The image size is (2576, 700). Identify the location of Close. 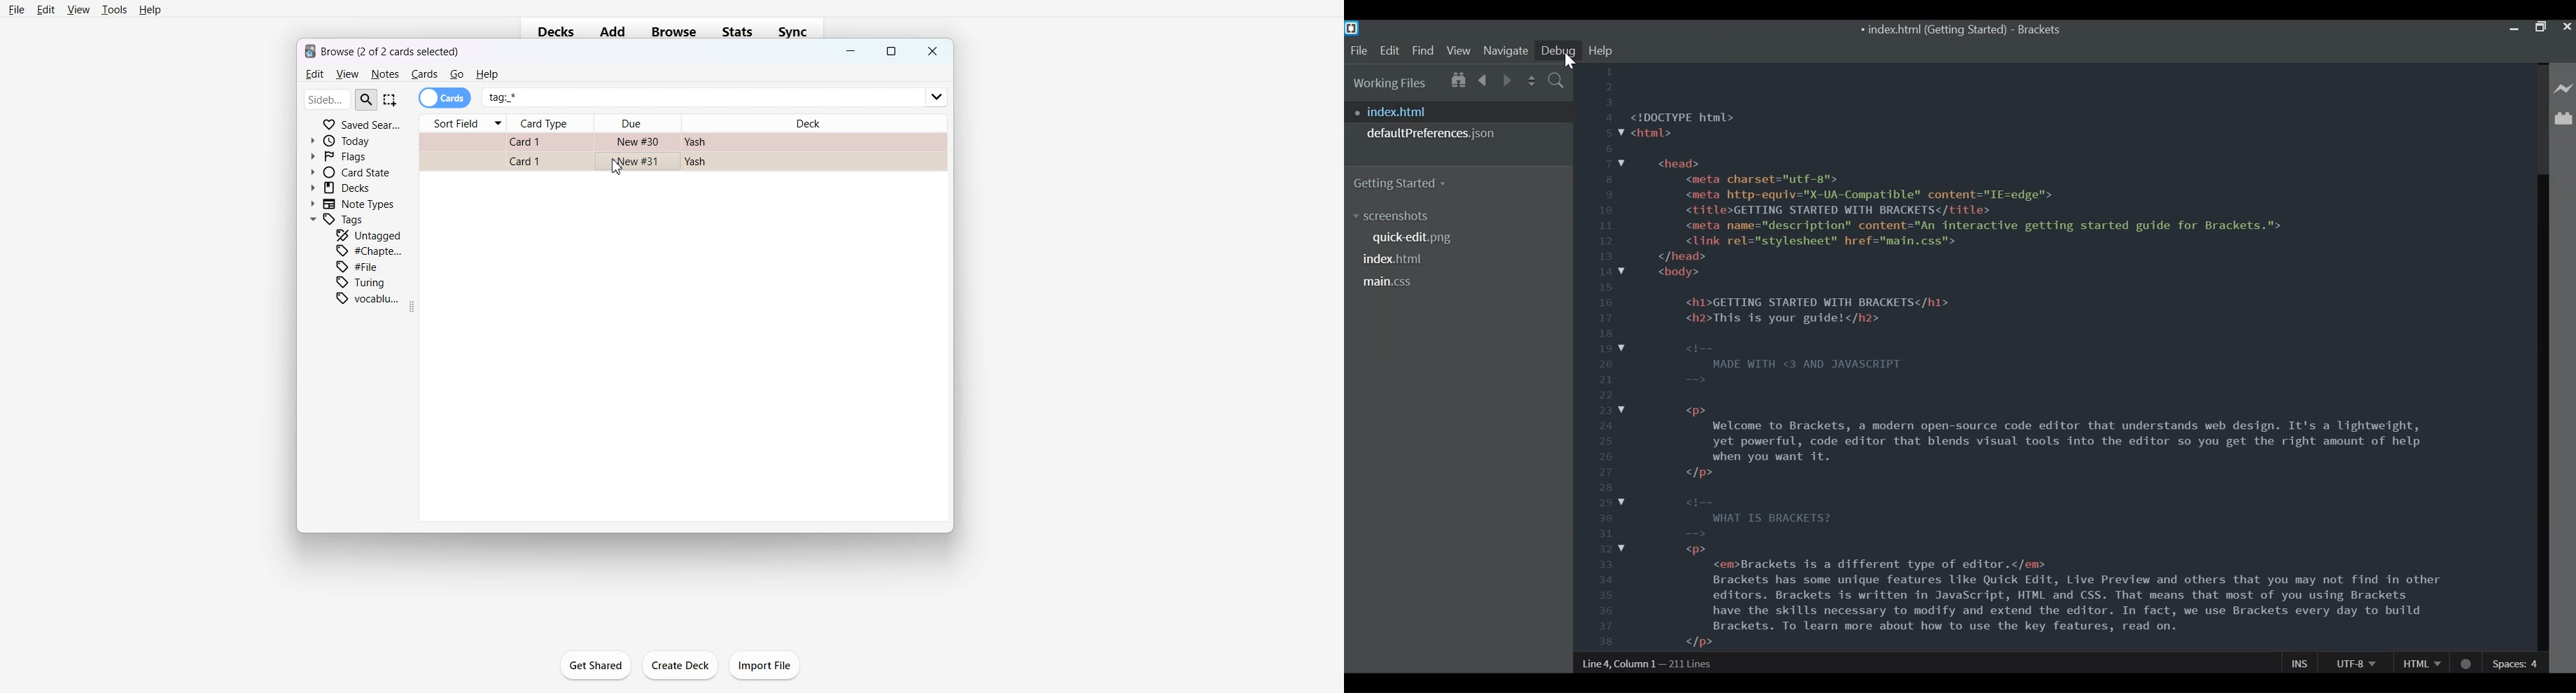
(2566, 27).